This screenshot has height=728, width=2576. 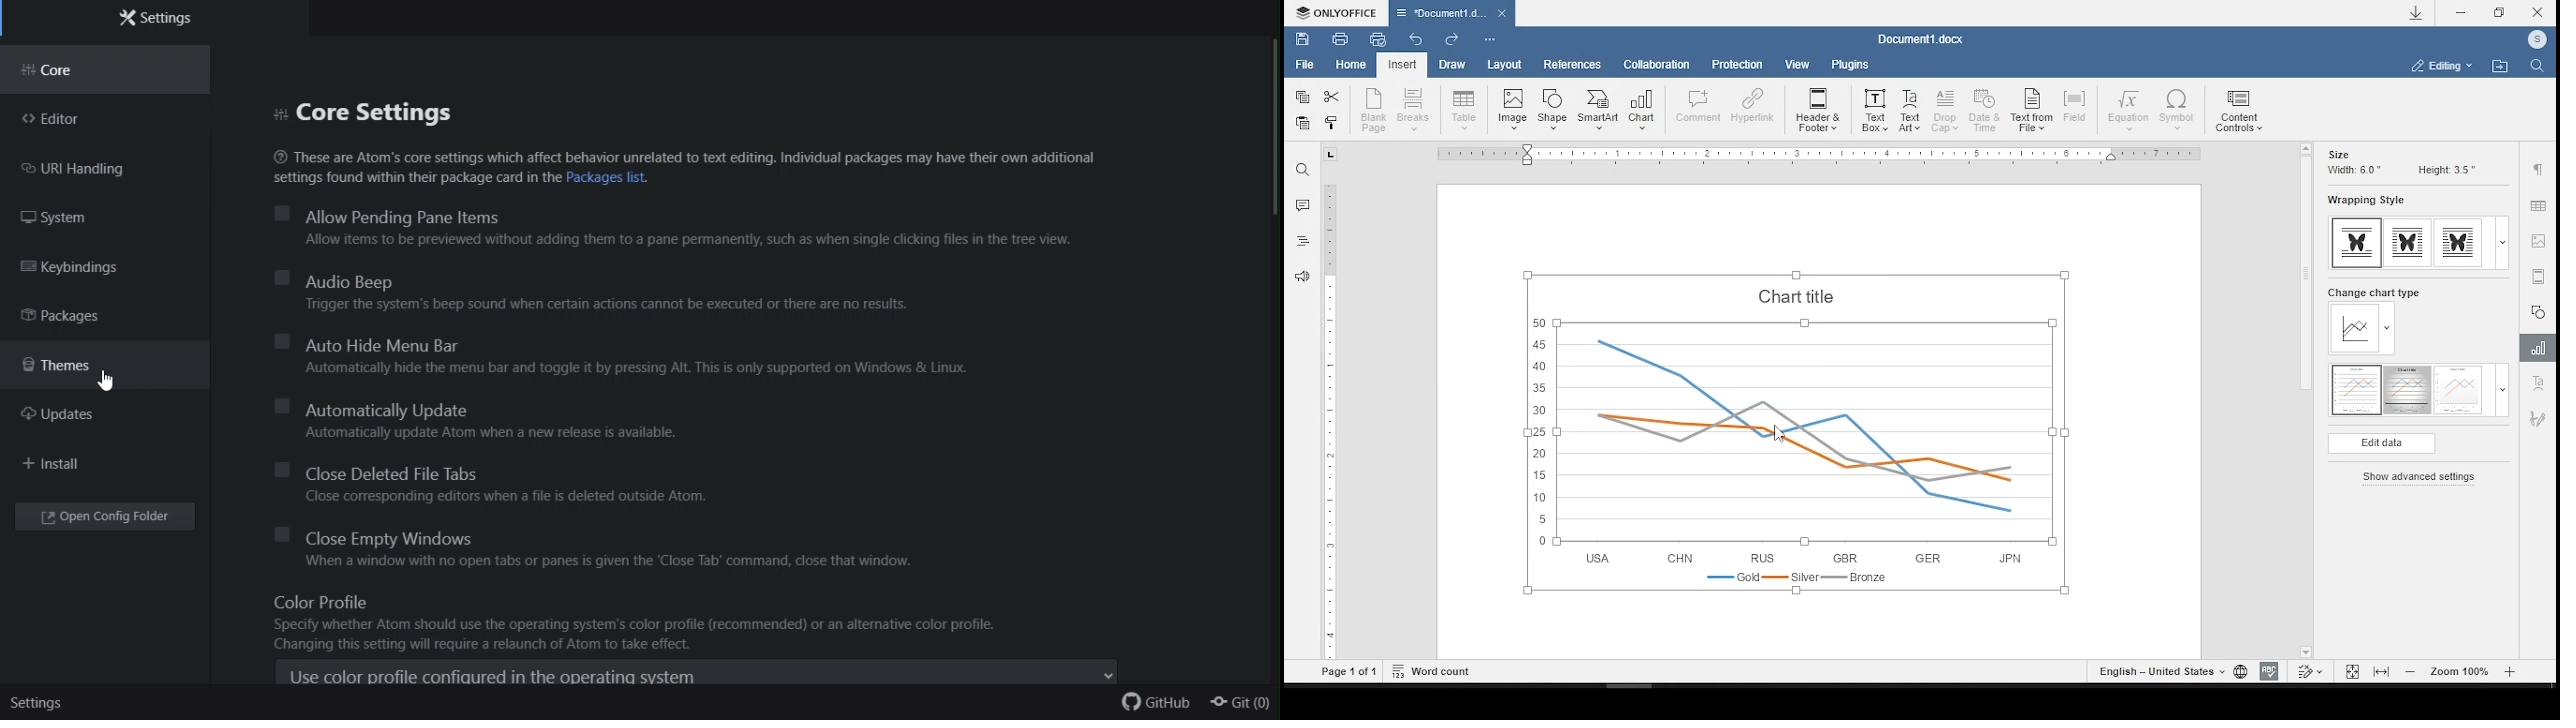 What do you see at coordinates (1795, 65) in the screenshot?
I see `view` at bounding box center [1795, 65].